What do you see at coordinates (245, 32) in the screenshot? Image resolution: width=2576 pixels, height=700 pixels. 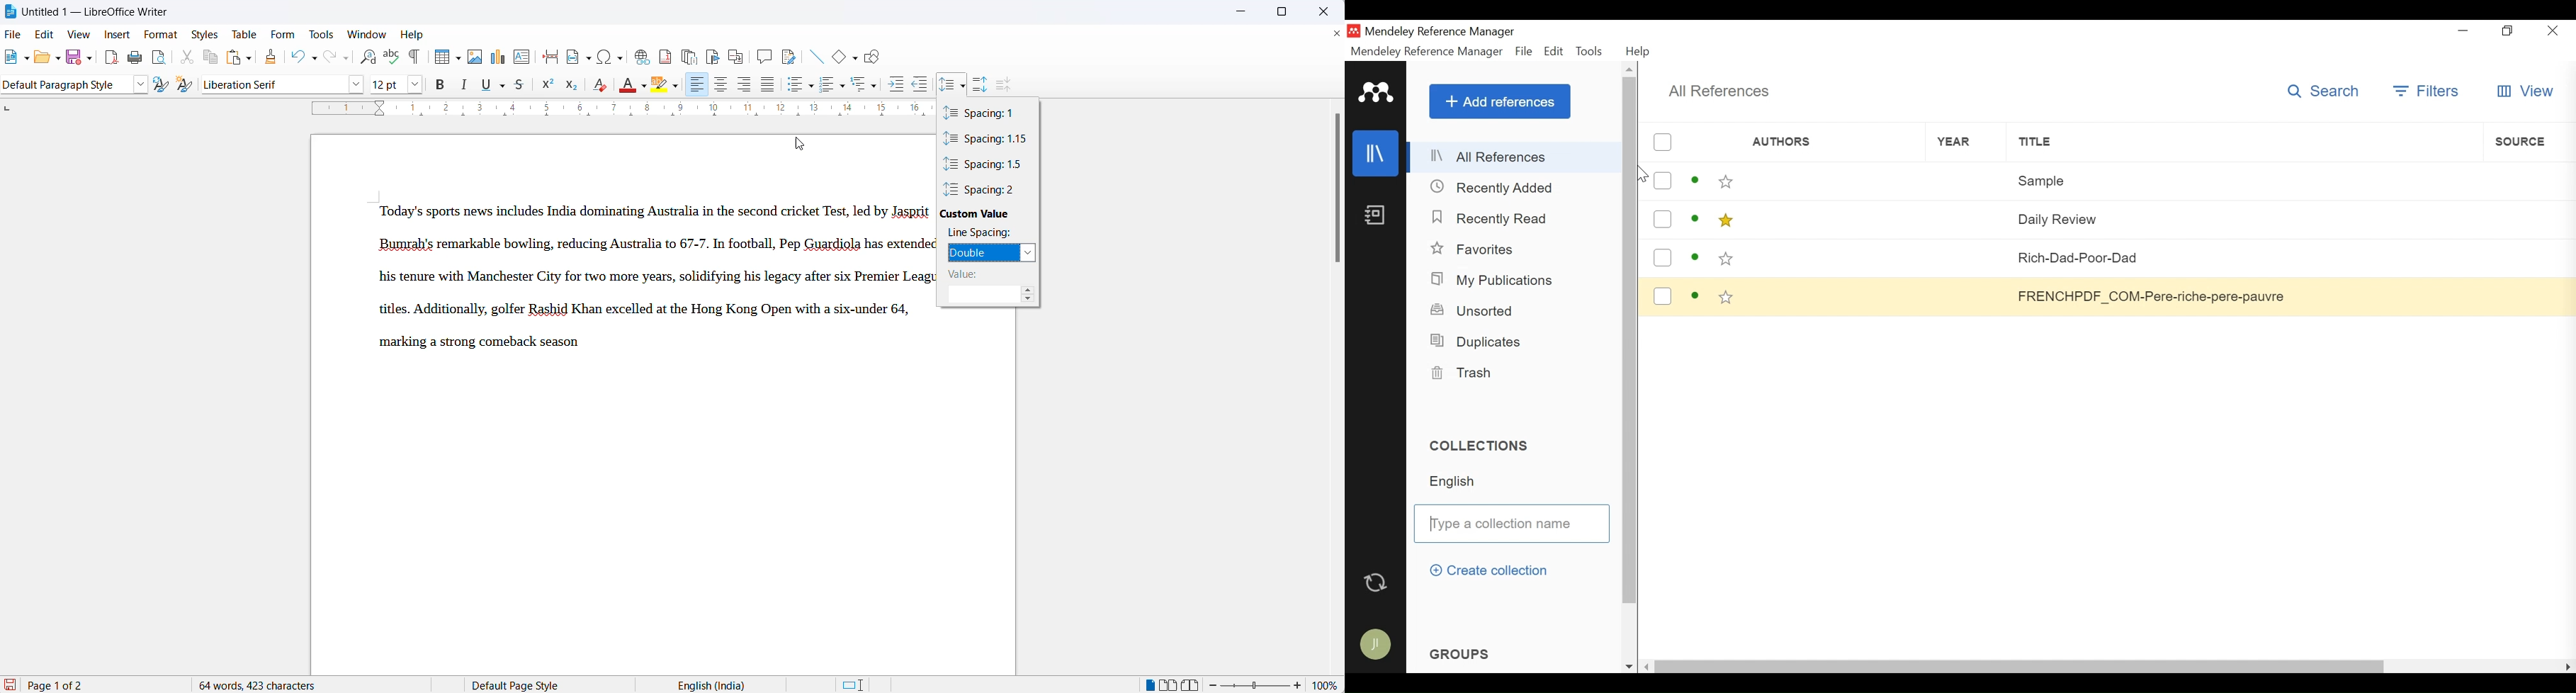 I see `table` at bounding box center [245, 32].